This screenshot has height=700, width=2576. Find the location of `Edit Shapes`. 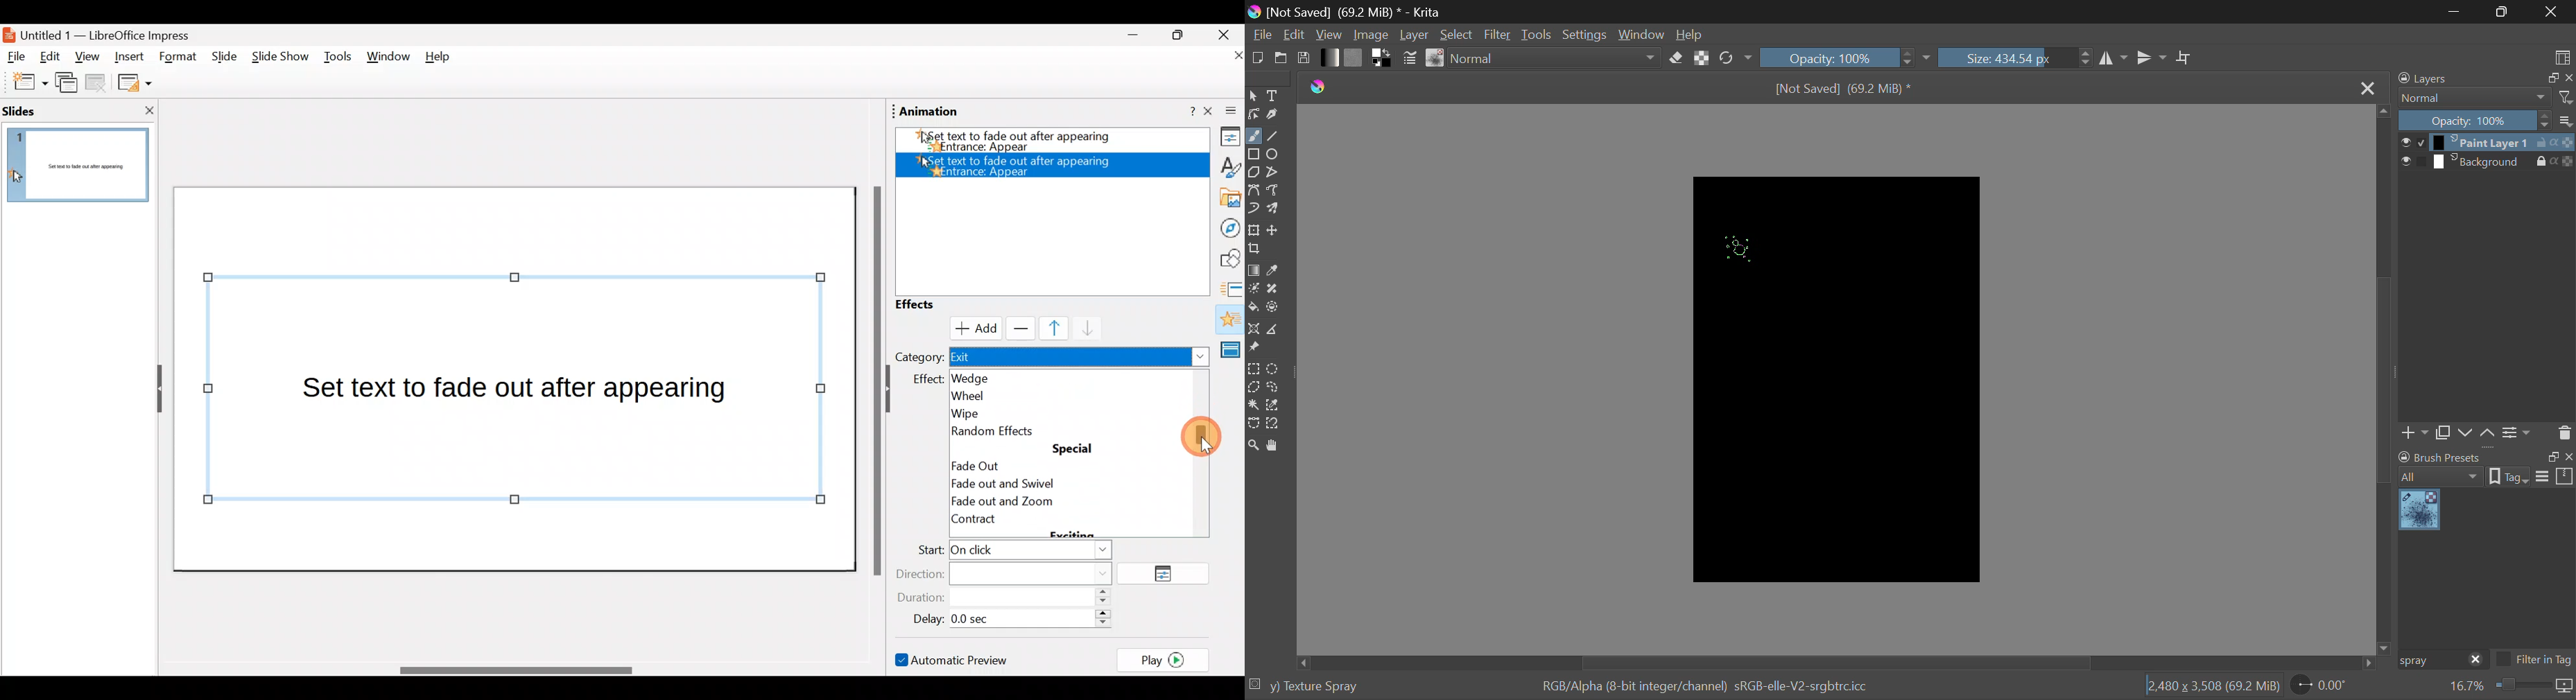

Edit Shapes is located at coordinates (1254, 114).